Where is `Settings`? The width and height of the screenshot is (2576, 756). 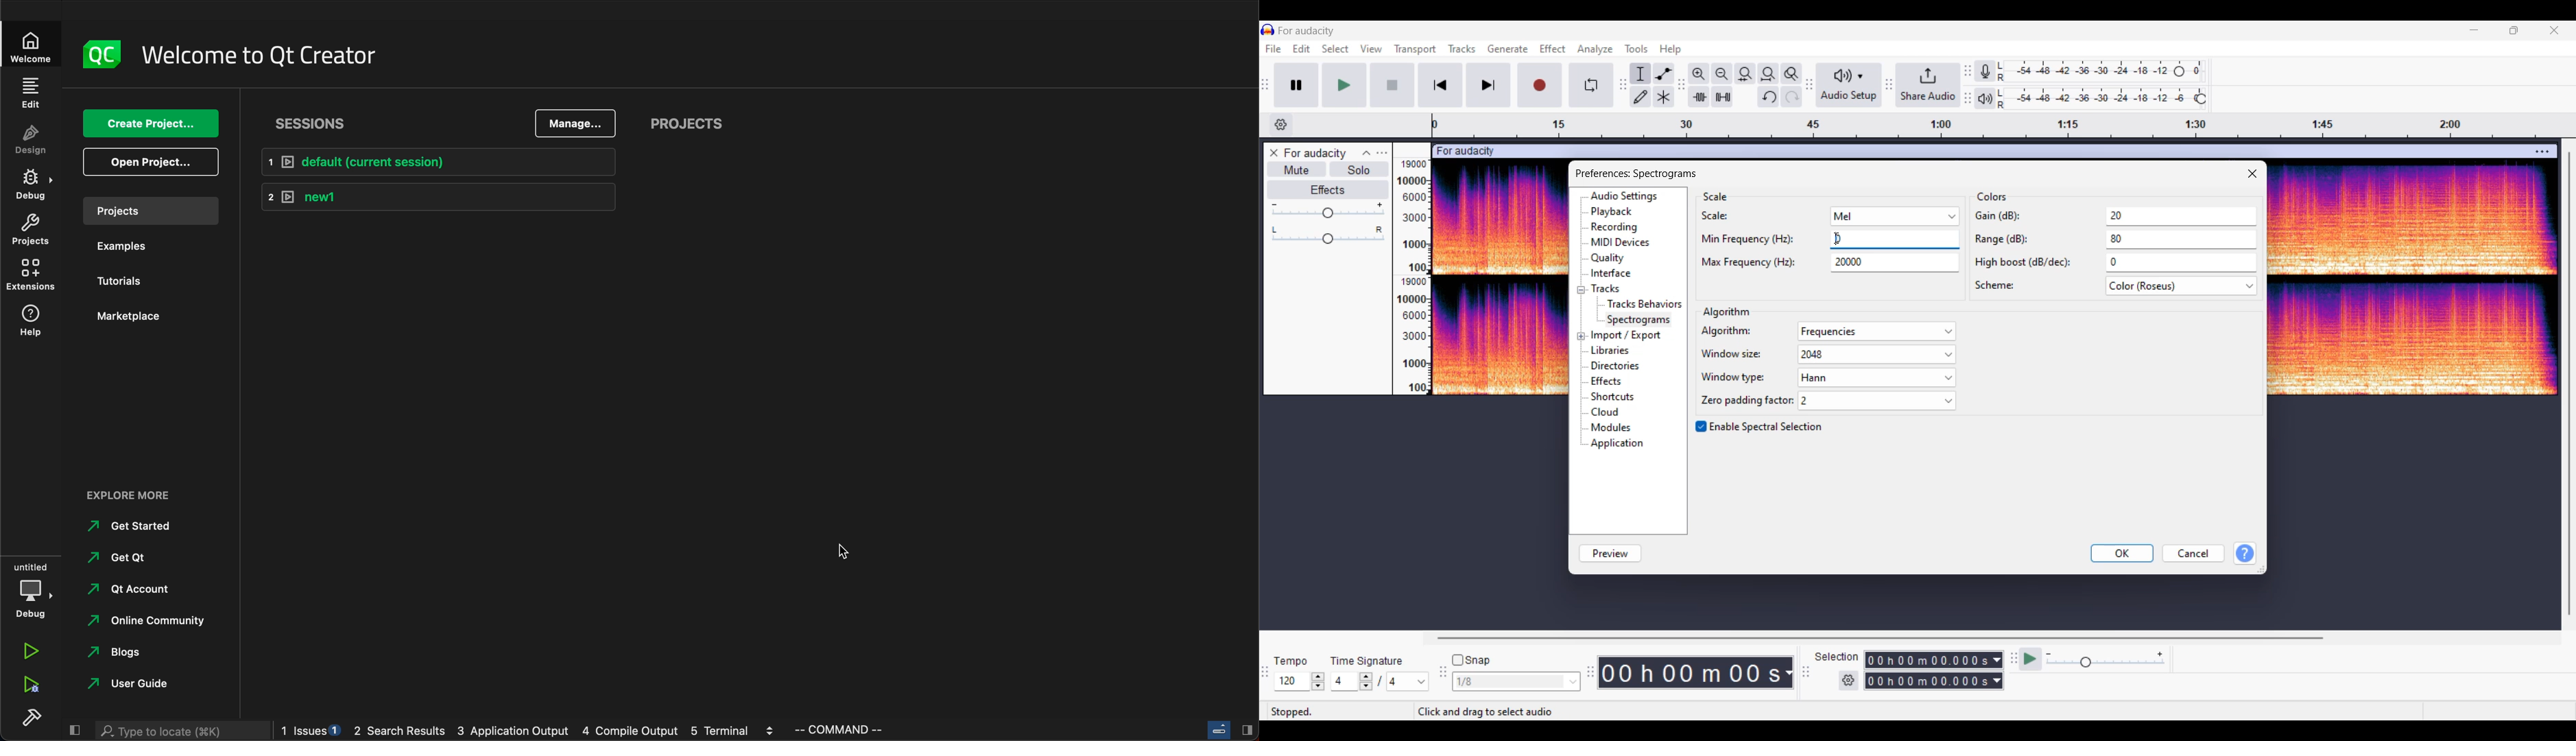 Settings is located at coordinates (1848, 681).